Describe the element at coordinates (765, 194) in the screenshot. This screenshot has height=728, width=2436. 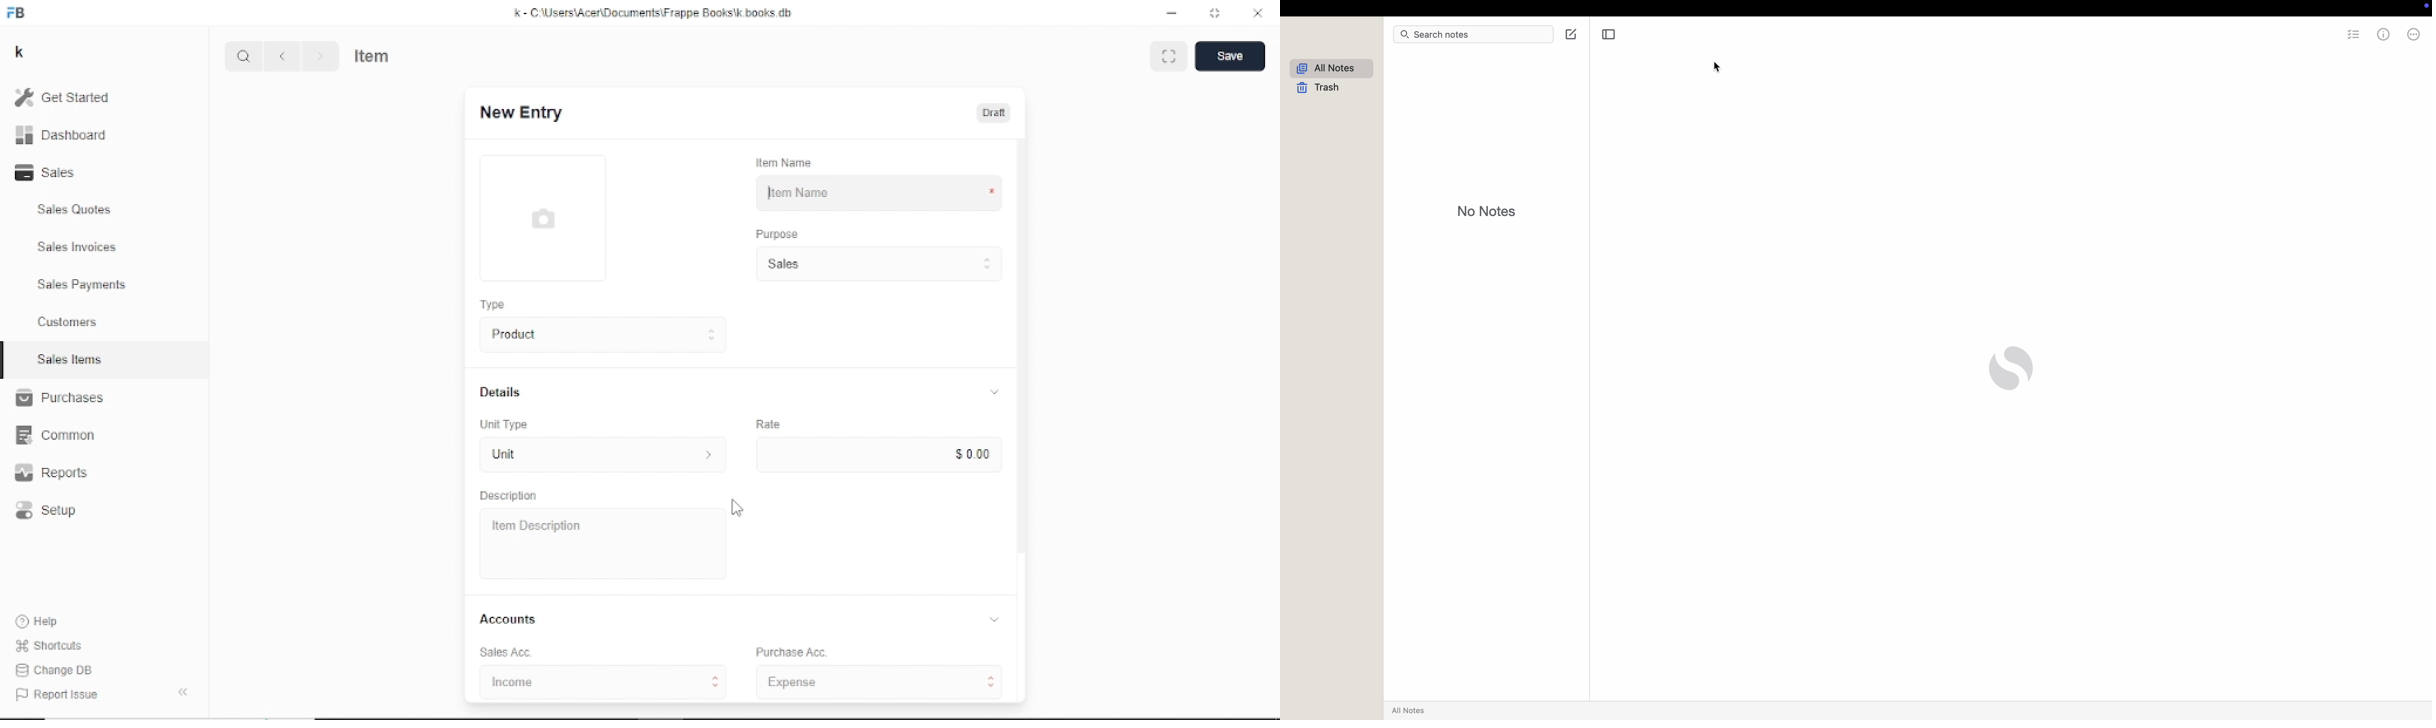
I see `Cursor` at that location.